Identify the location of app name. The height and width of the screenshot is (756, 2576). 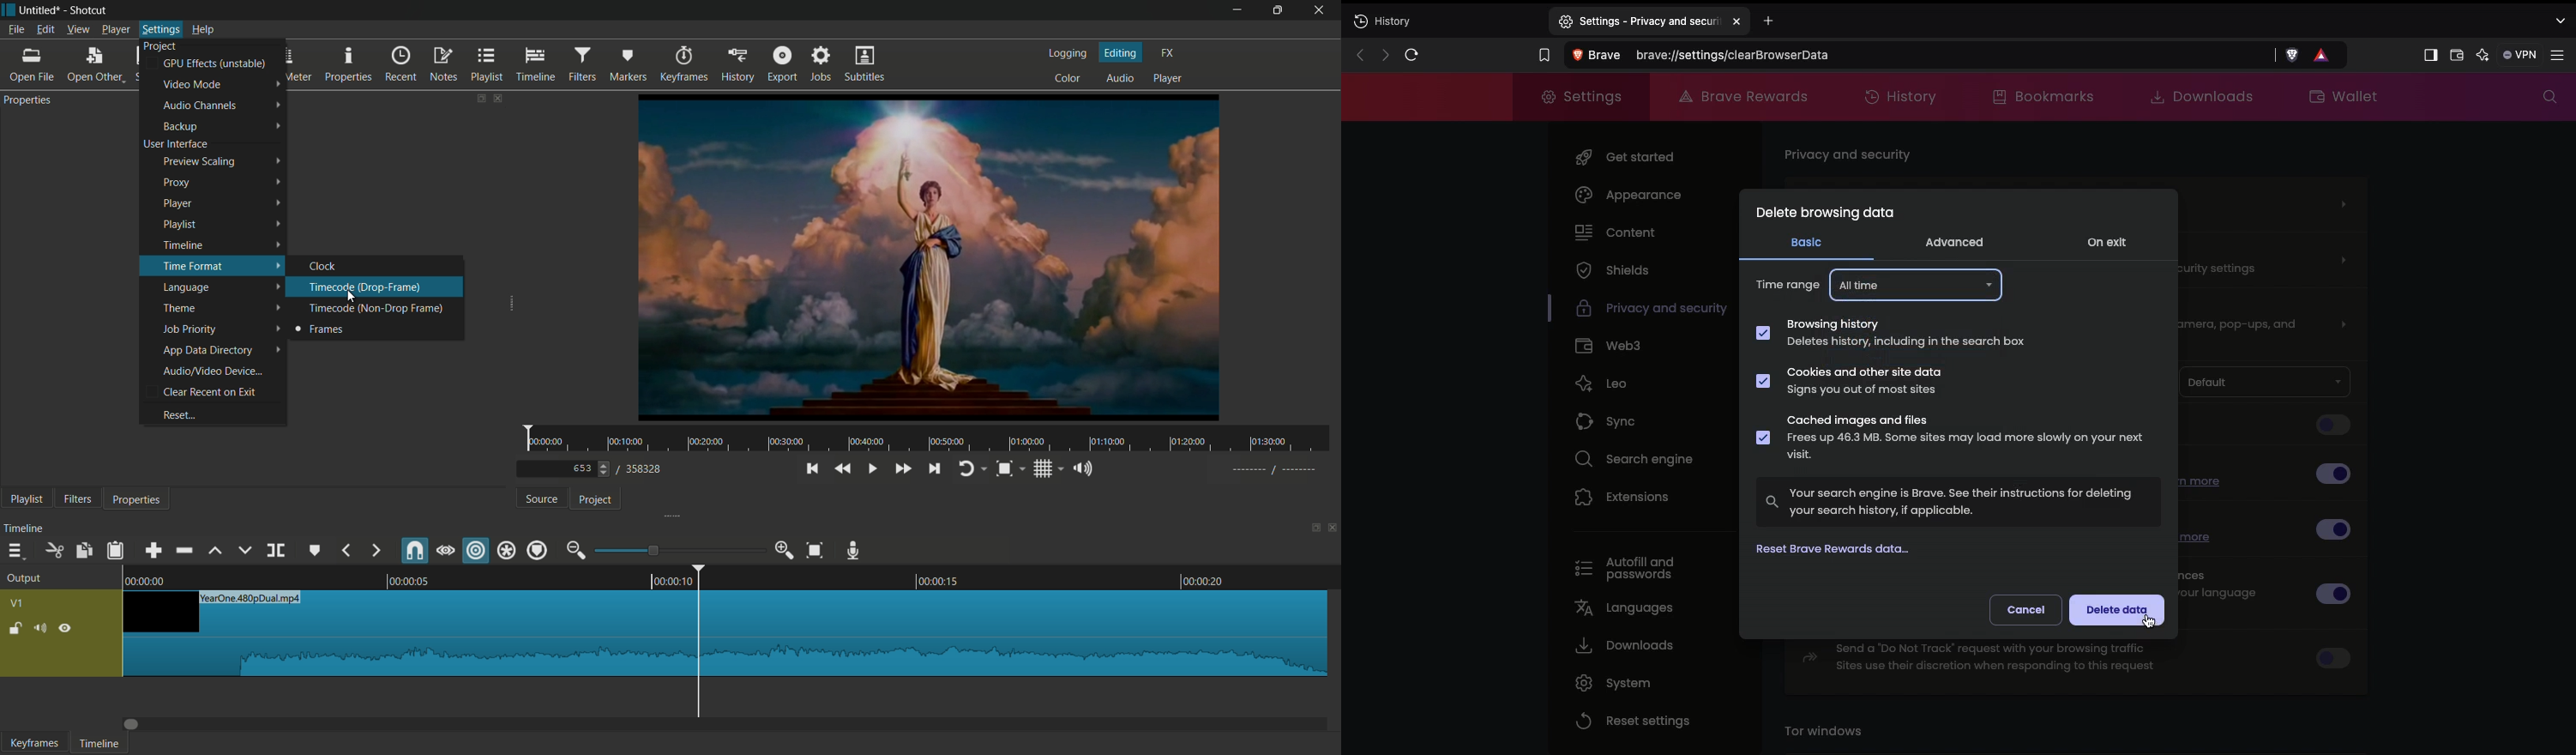
(87, 11).